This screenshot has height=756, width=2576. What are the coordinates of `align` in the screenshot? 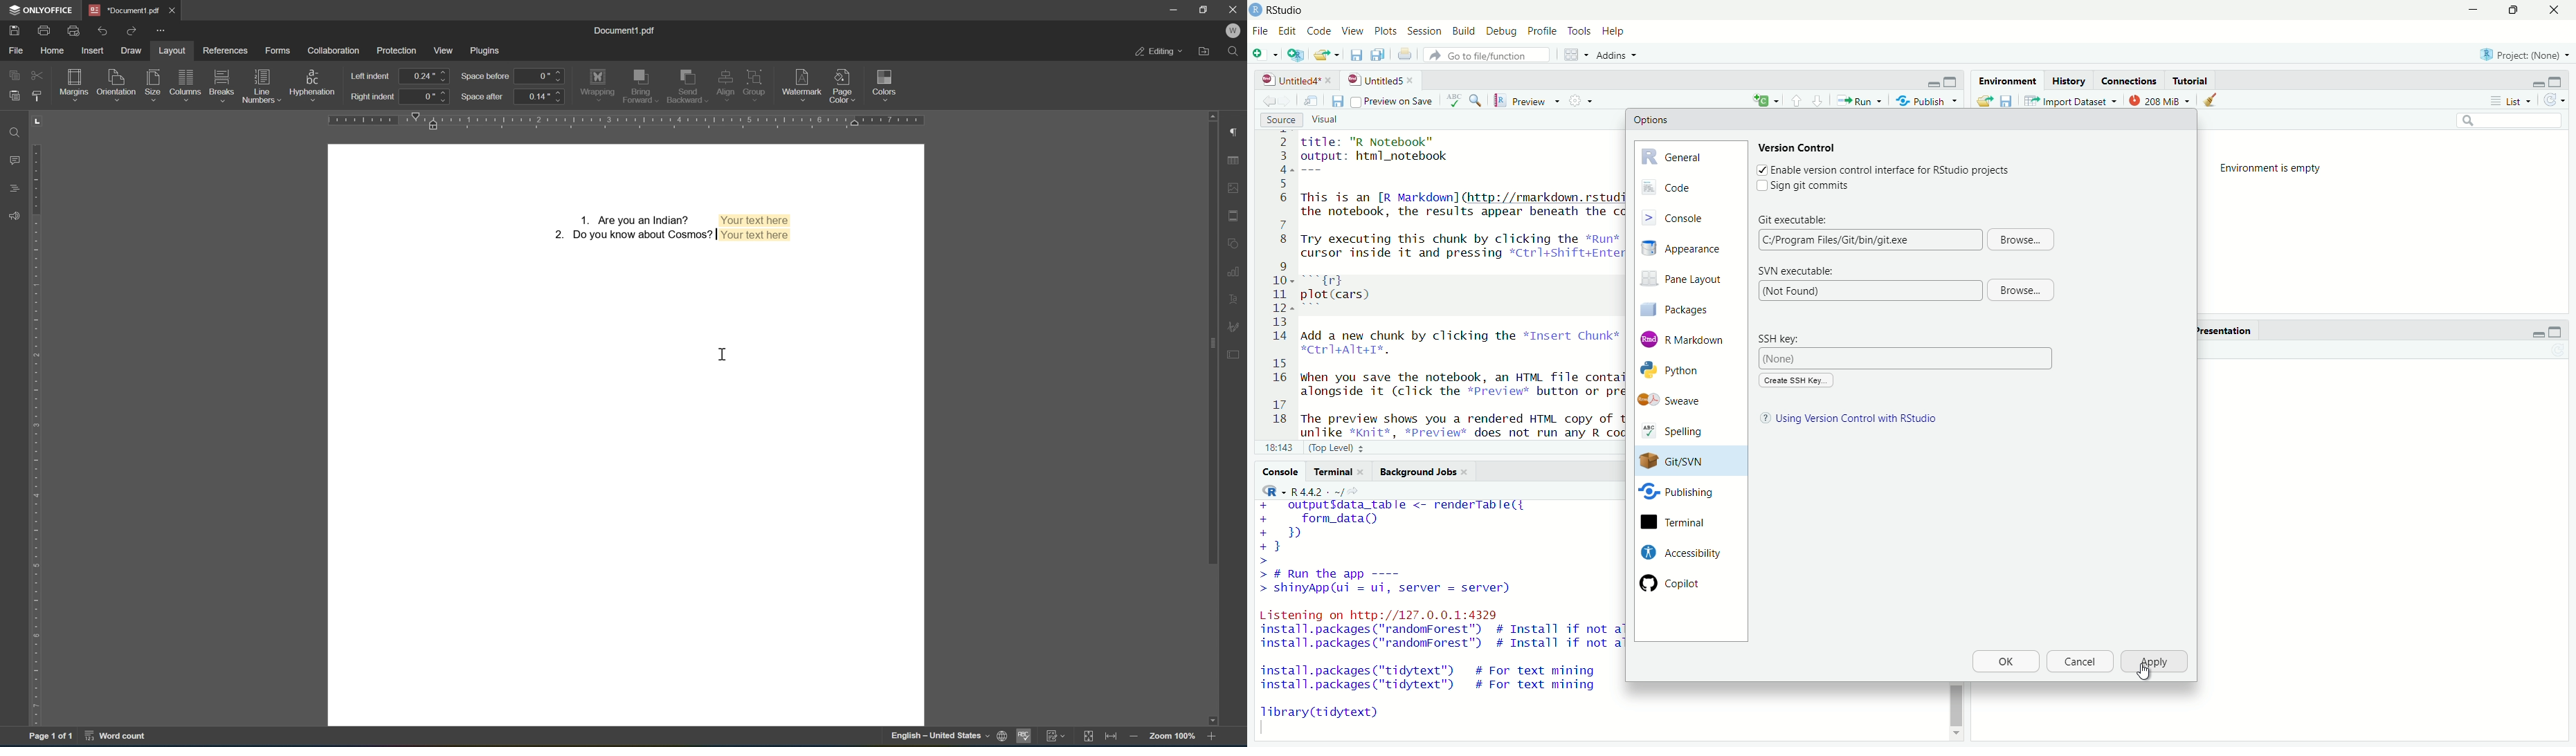 It's located at (724, 83).